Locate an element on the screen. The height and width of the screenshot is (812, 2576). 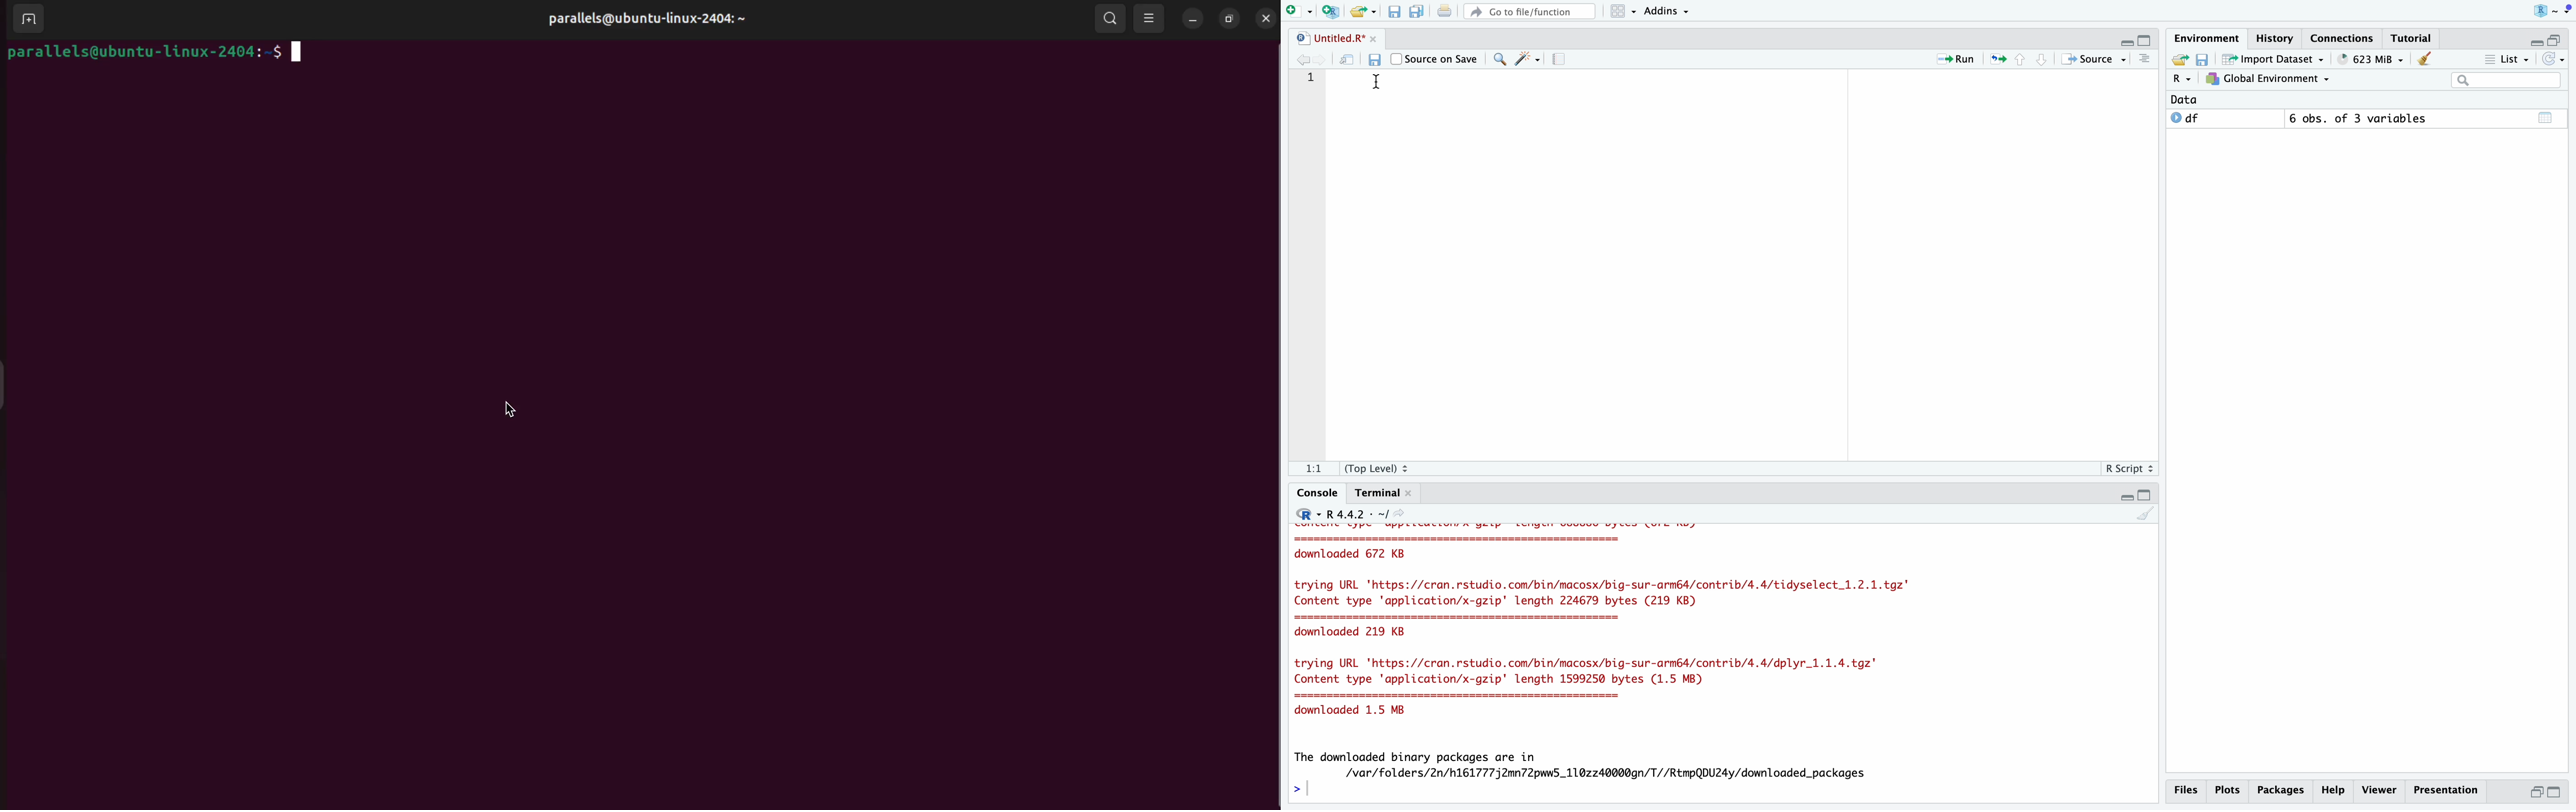
Hide is located at coordinates (2126, 495).